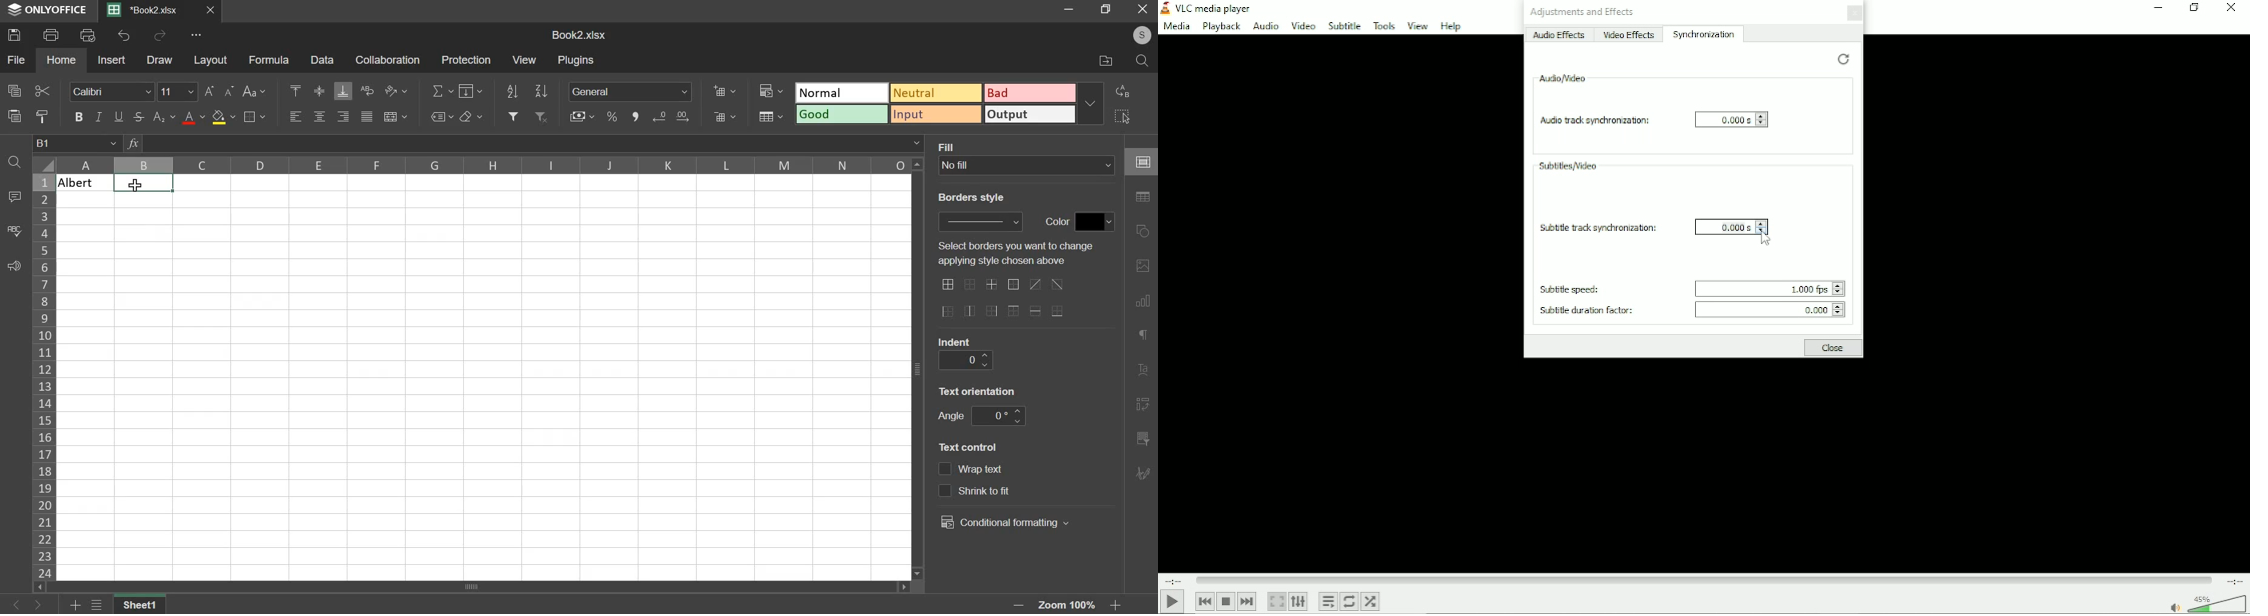 This screenshot has width=2268, height=616. I want to click on formula bar, so click(534, 144).